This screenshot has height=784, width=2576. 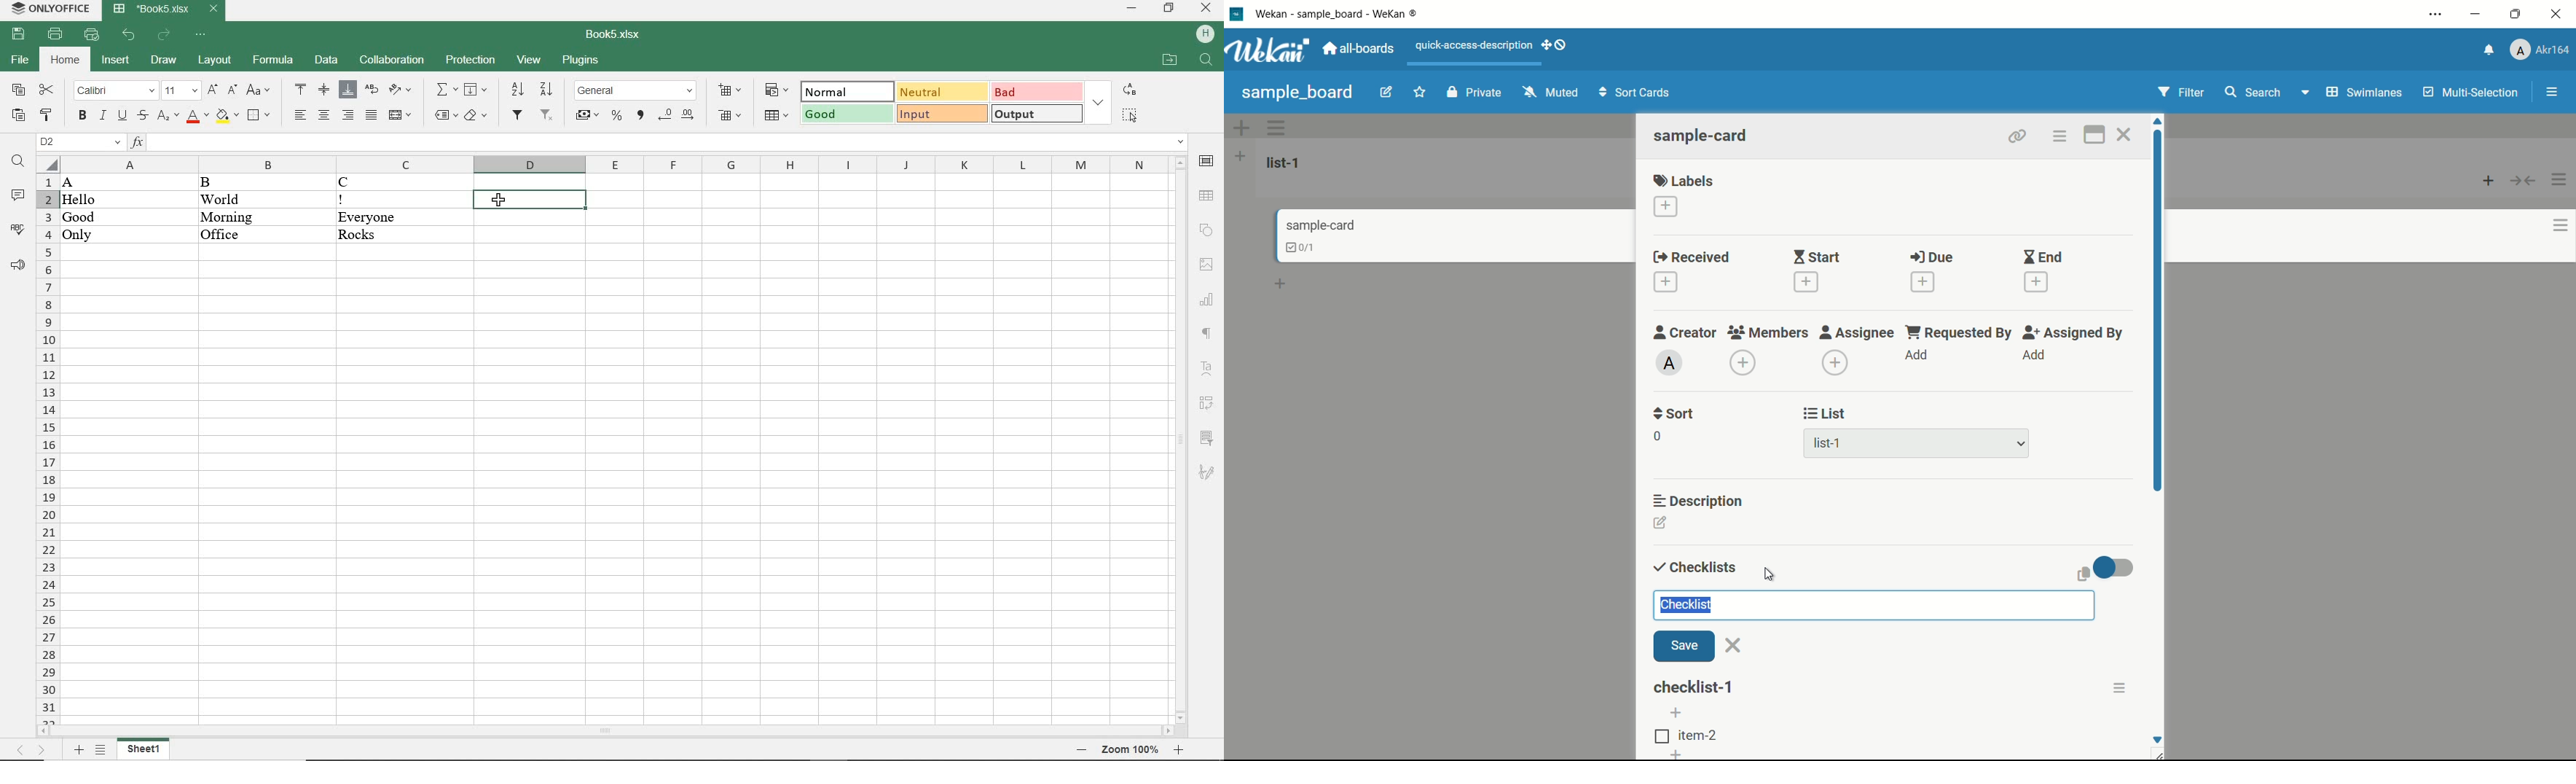 I want to click on PASTE, so click(x=17, y=114).